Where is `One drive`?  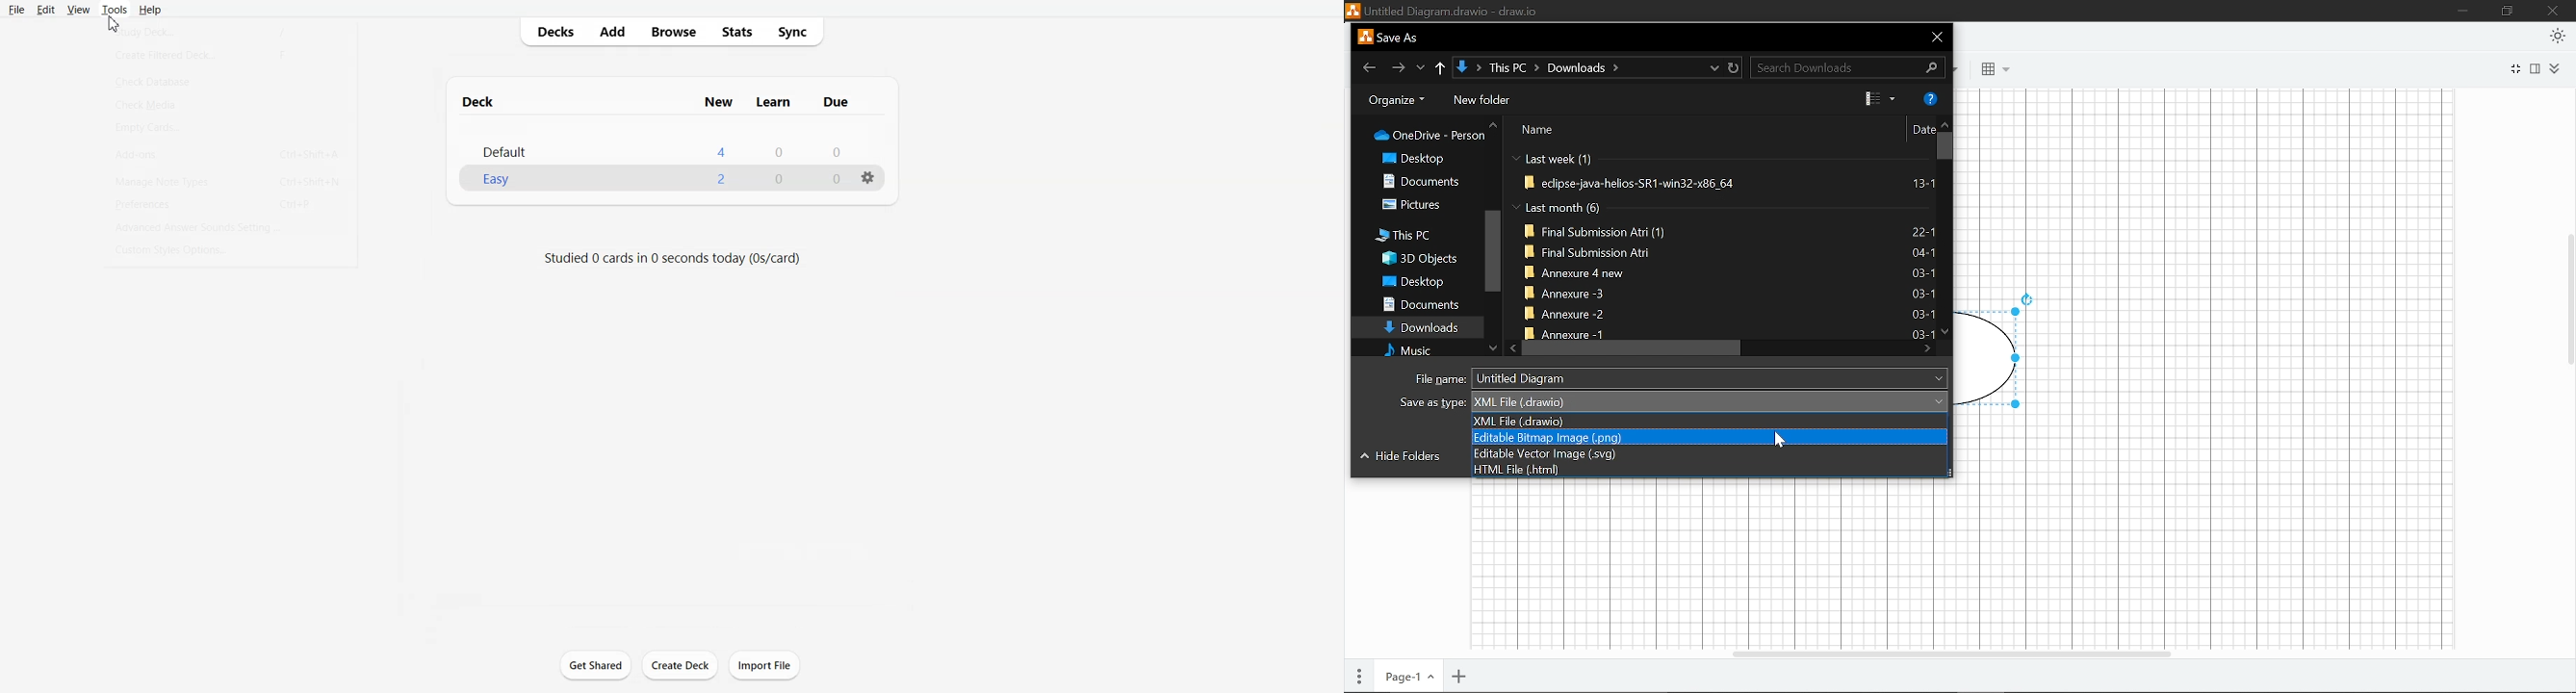 One drive is located at coordinates (1431, 139).